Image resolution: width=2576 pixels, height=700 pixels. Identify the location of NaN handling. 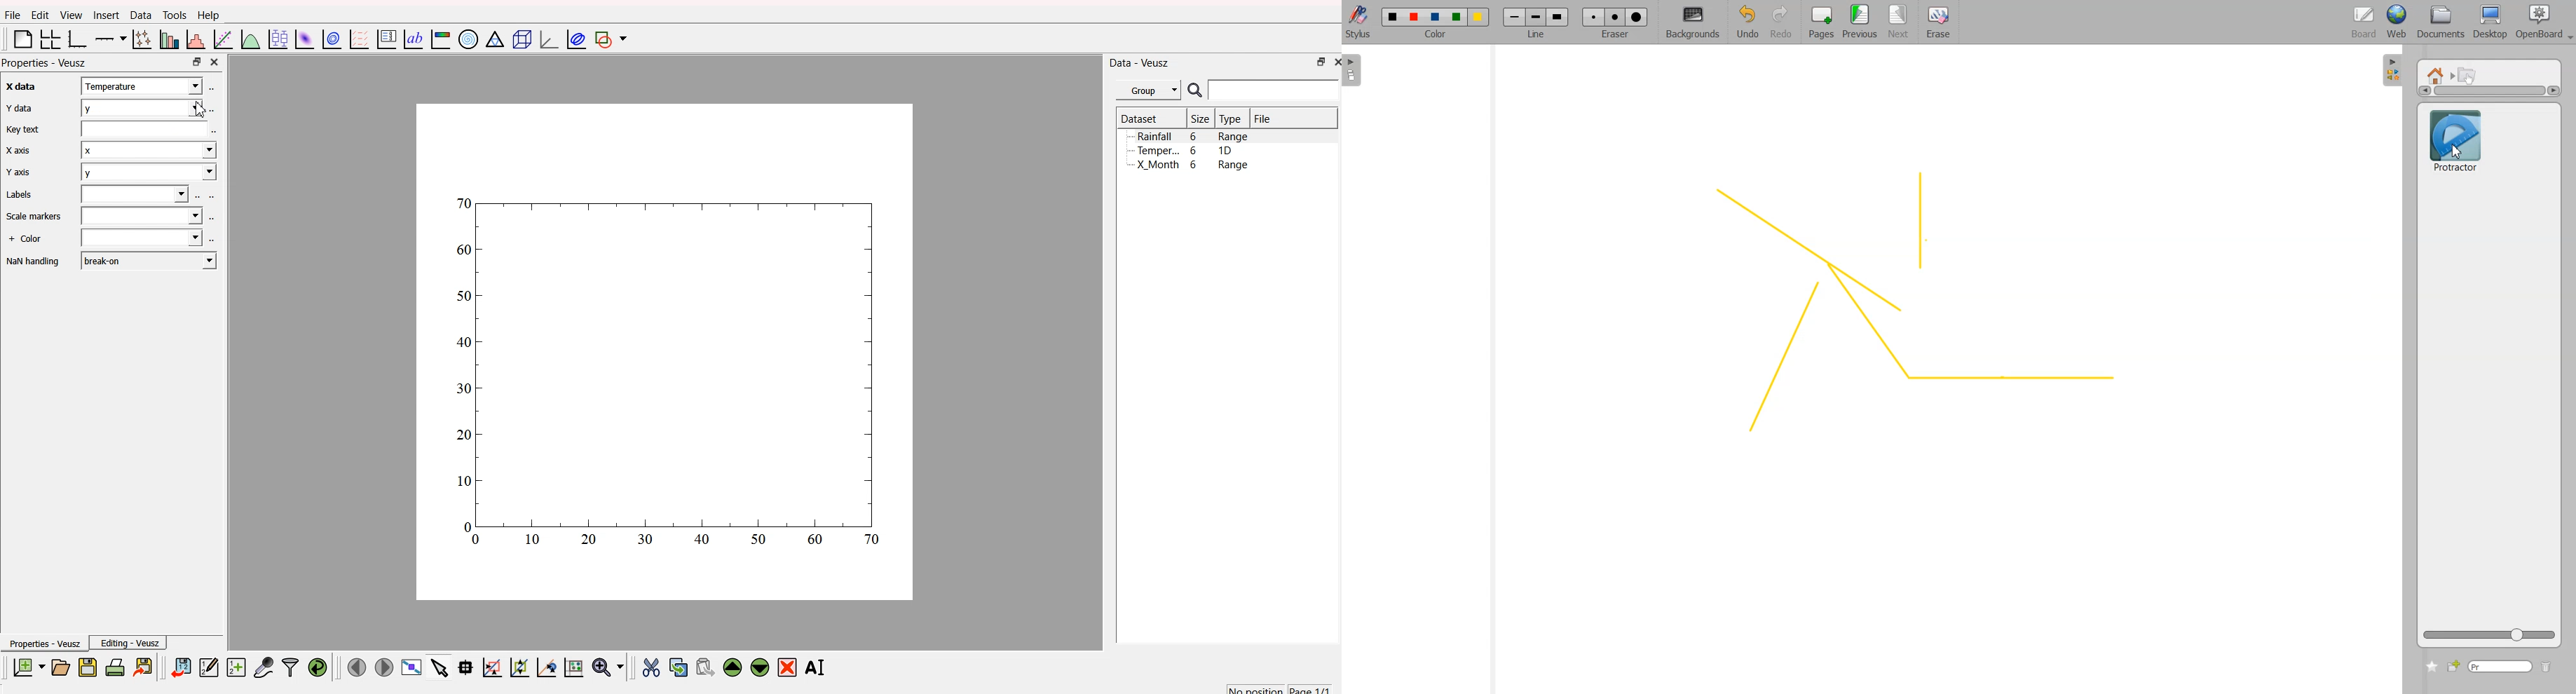
(34, 262).